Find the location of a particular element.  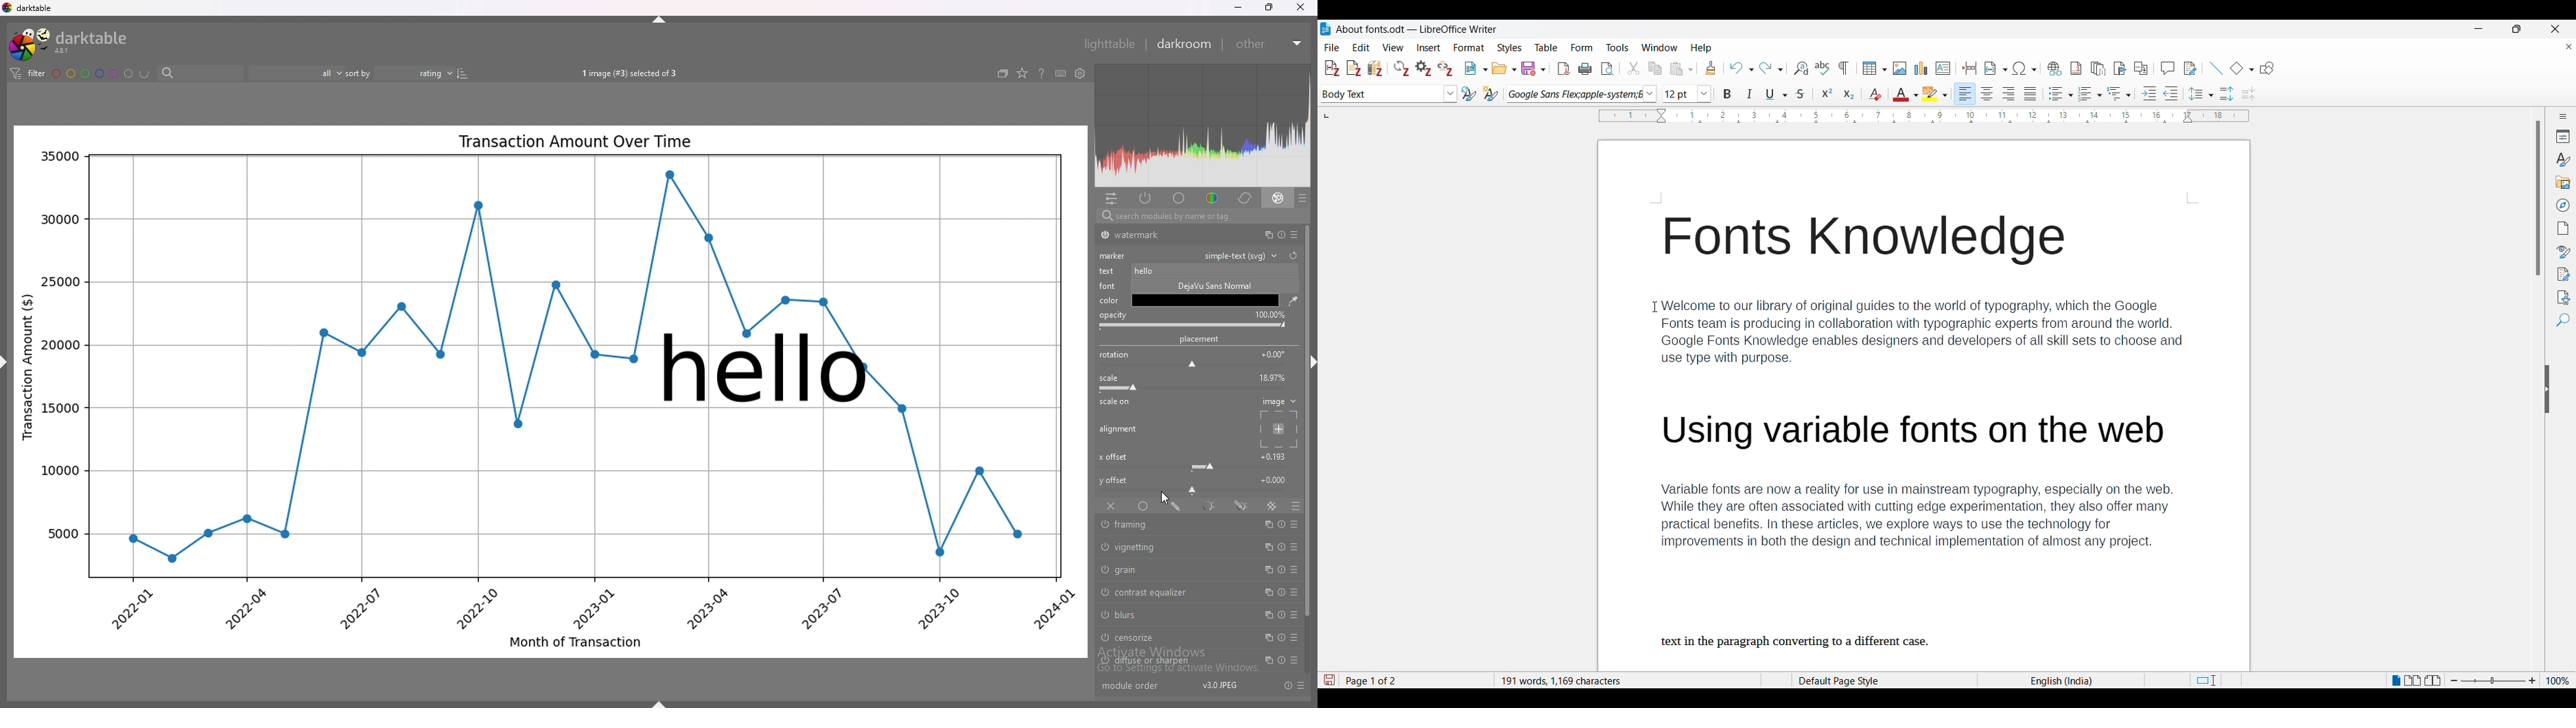

graph is located at coordinates (552, 224).